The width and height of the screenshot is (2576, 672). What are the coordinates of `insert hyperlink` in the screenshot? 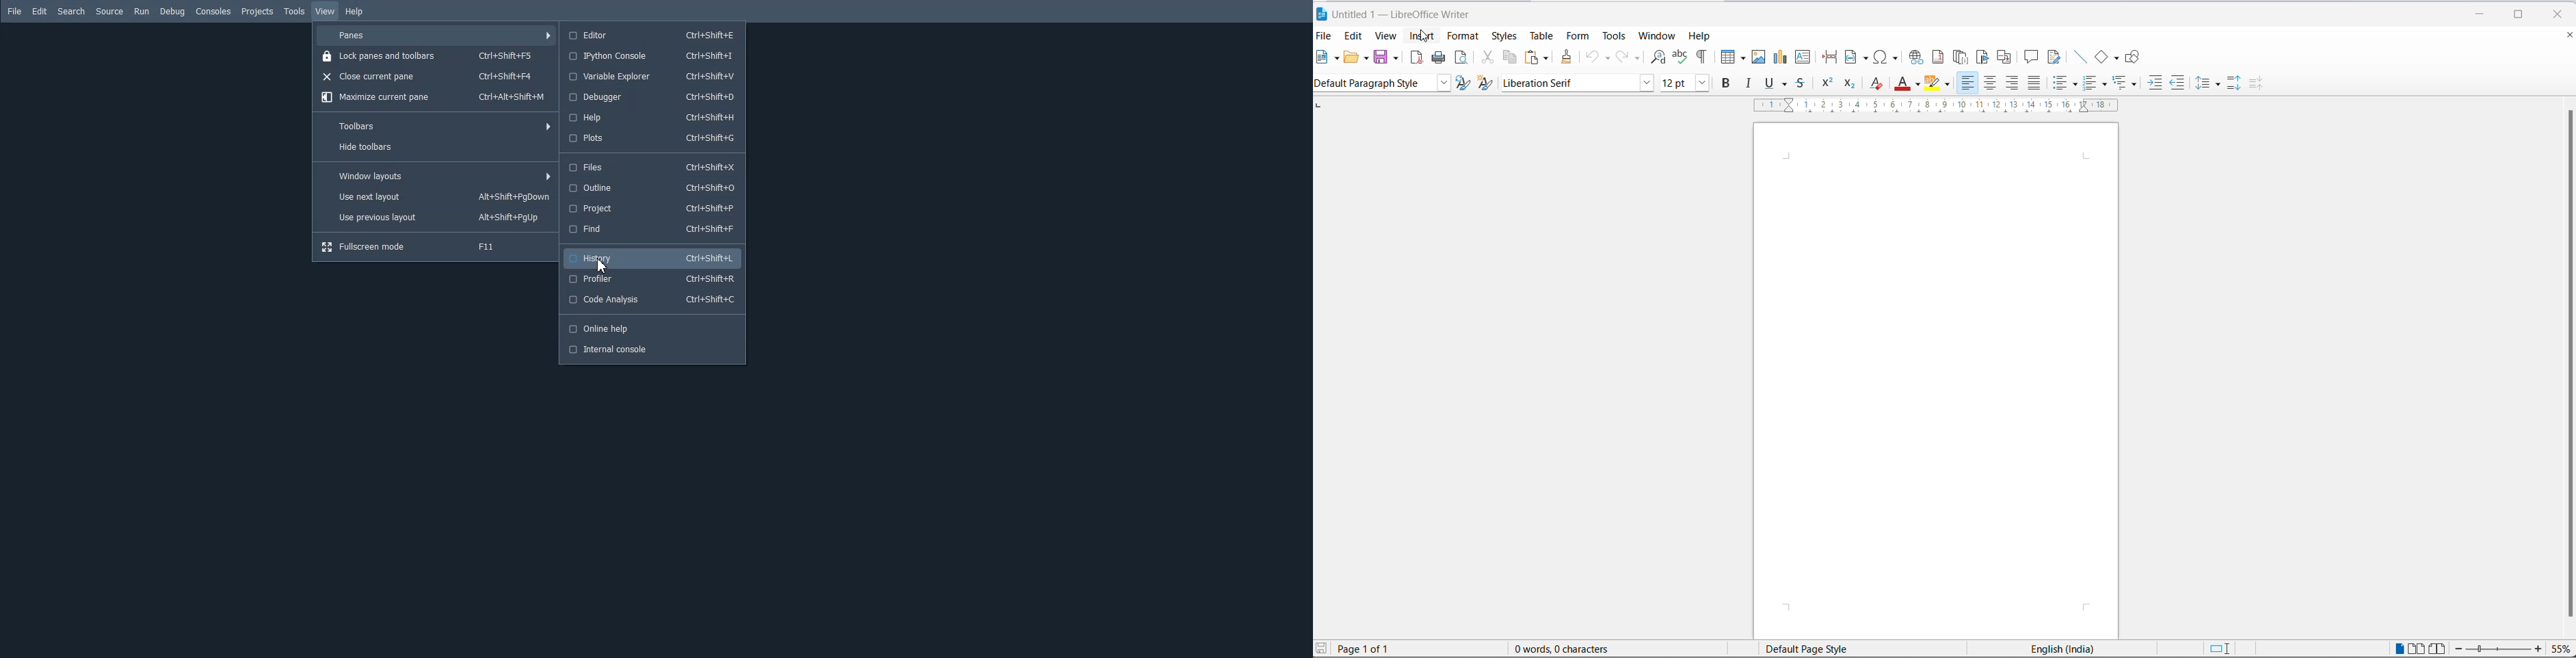 It's located at (1917, 57).